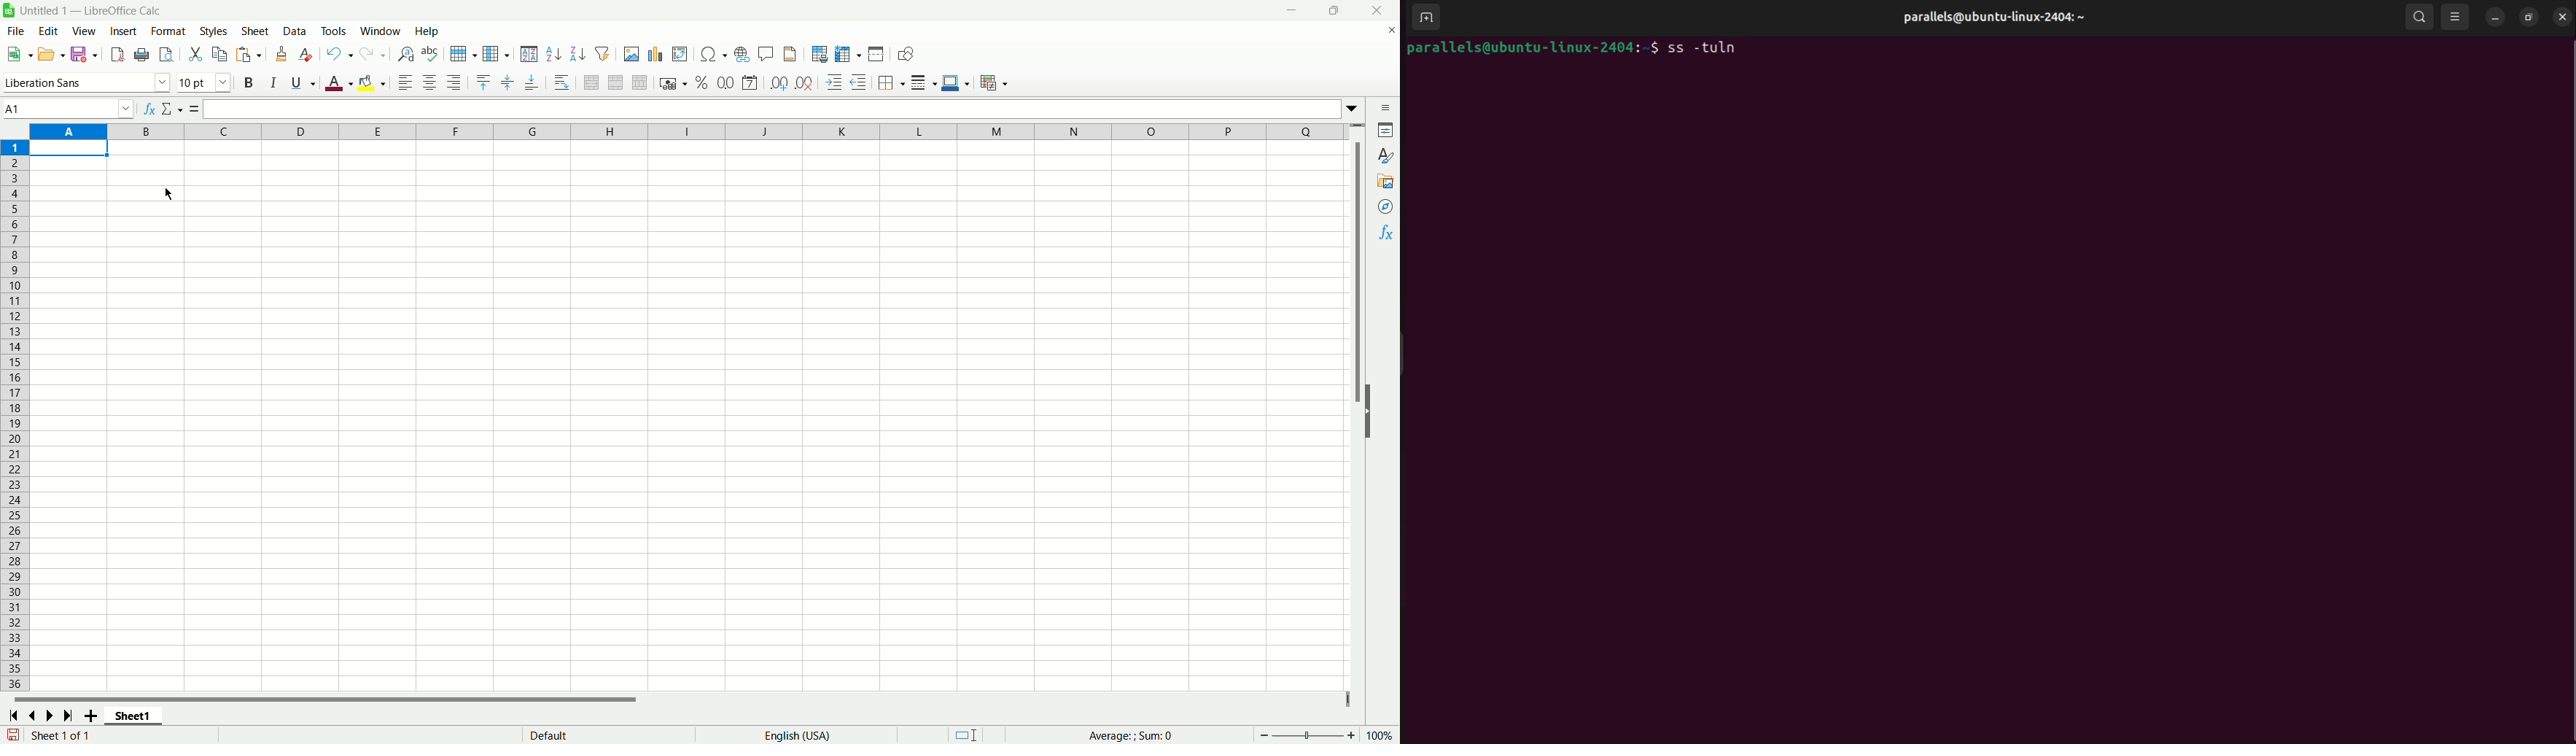  Describe the element at coordinates (19, 53) in the screenshot. I see `New` at that location.